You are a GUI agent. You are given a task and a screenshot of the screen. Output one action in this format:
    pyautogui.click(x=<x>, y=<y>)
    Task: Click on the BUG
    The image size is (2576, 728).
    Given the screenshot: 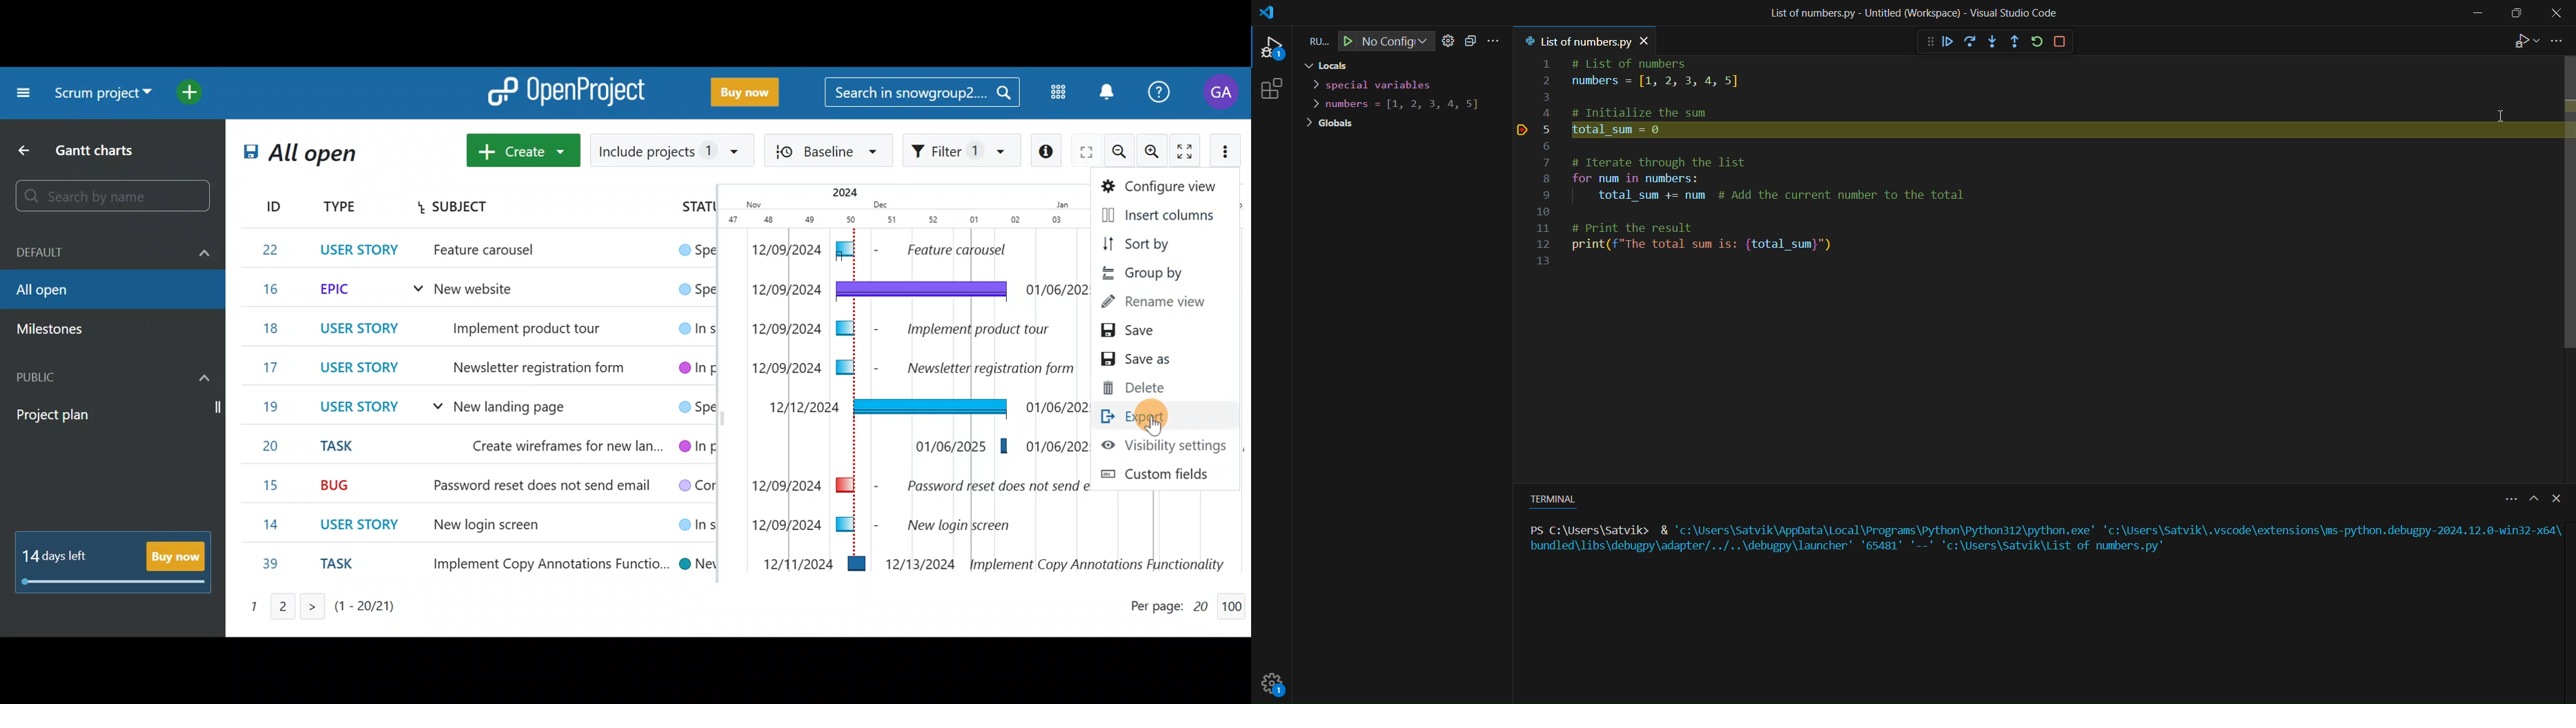 What is the action you would take?
    pyautogui.click(x=339, y=483)
    